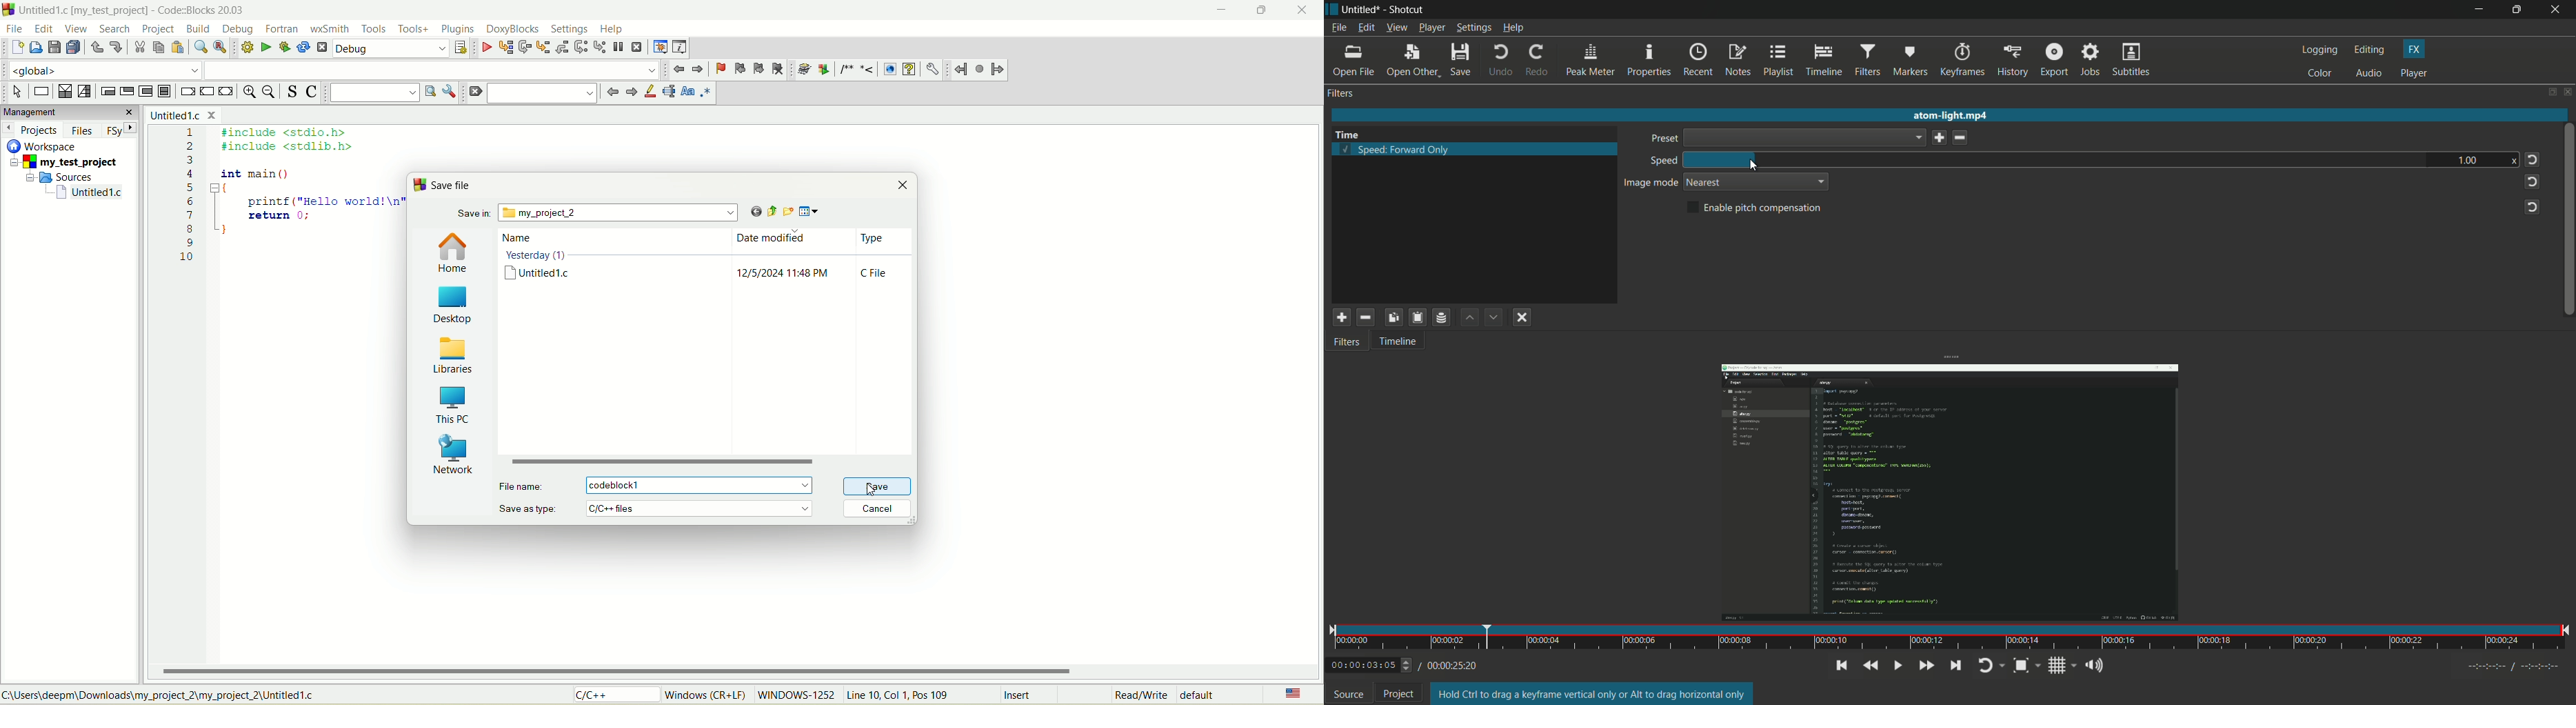  Describe the element at coordinates (909, 70) in the screenshot. I see `CHM` at that location.